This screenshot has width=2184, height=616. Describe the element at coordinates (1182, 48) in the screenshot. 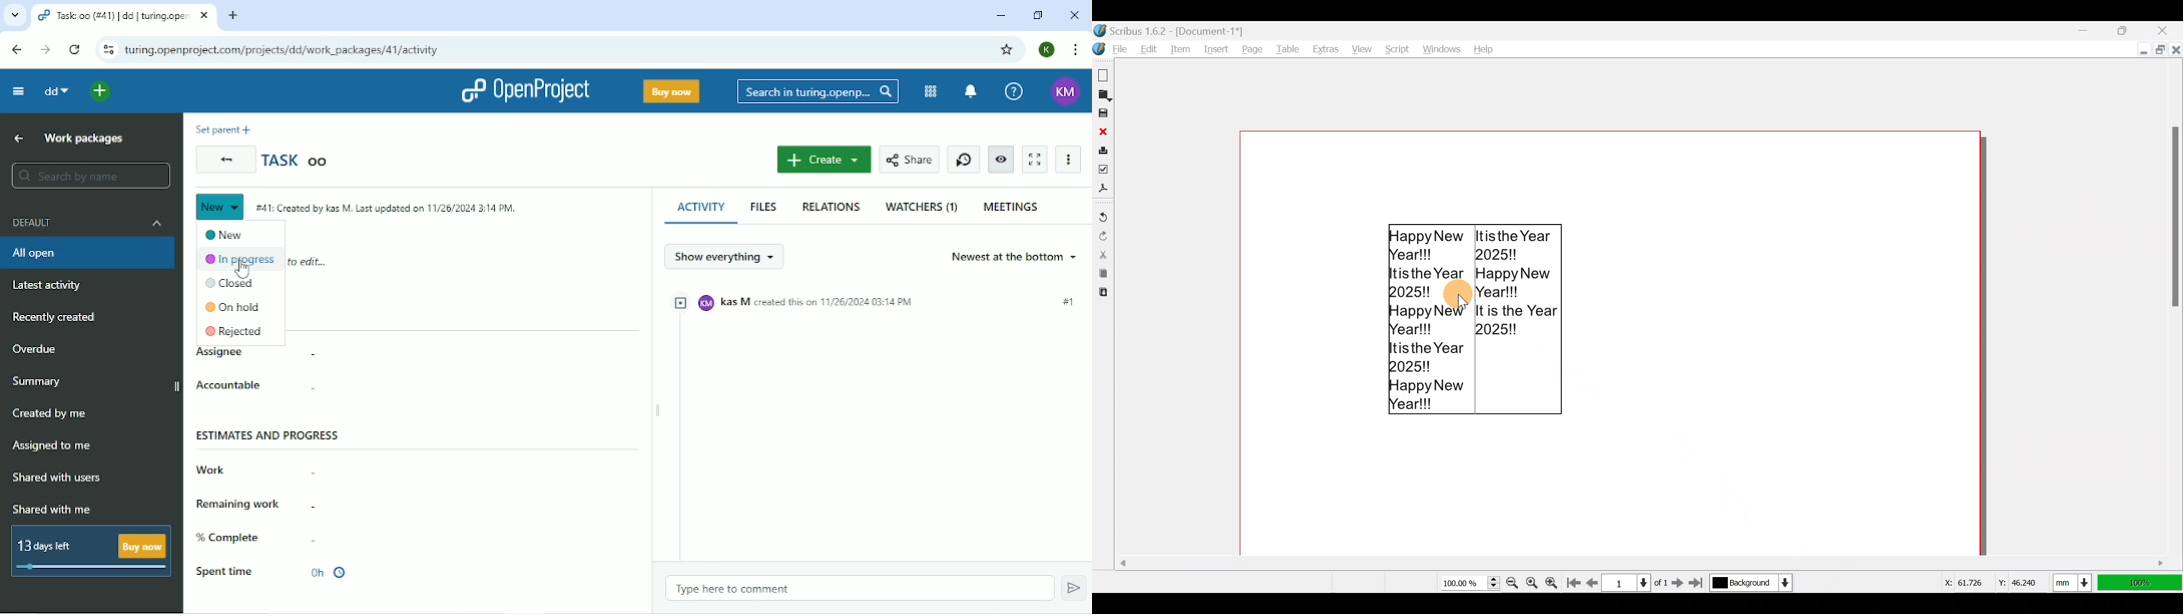

I see `Item` at that location.